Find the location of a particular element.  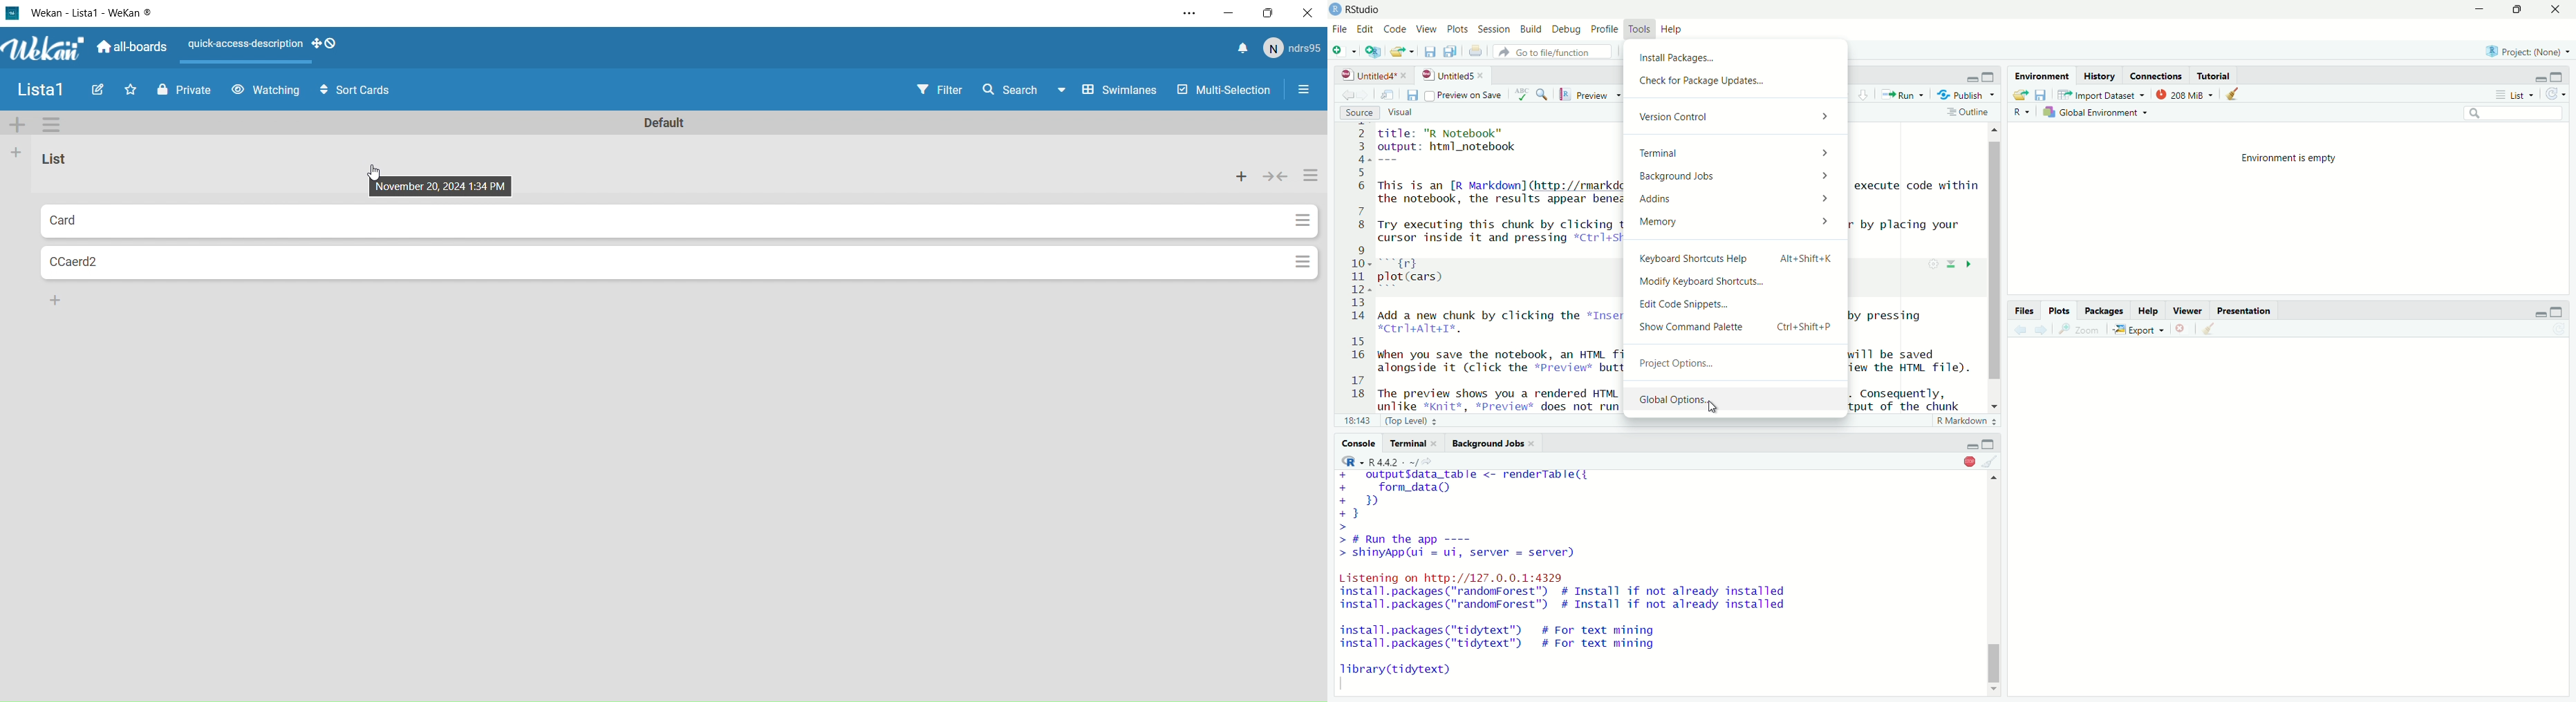

Maximize is located at coordinates (1989, 444).